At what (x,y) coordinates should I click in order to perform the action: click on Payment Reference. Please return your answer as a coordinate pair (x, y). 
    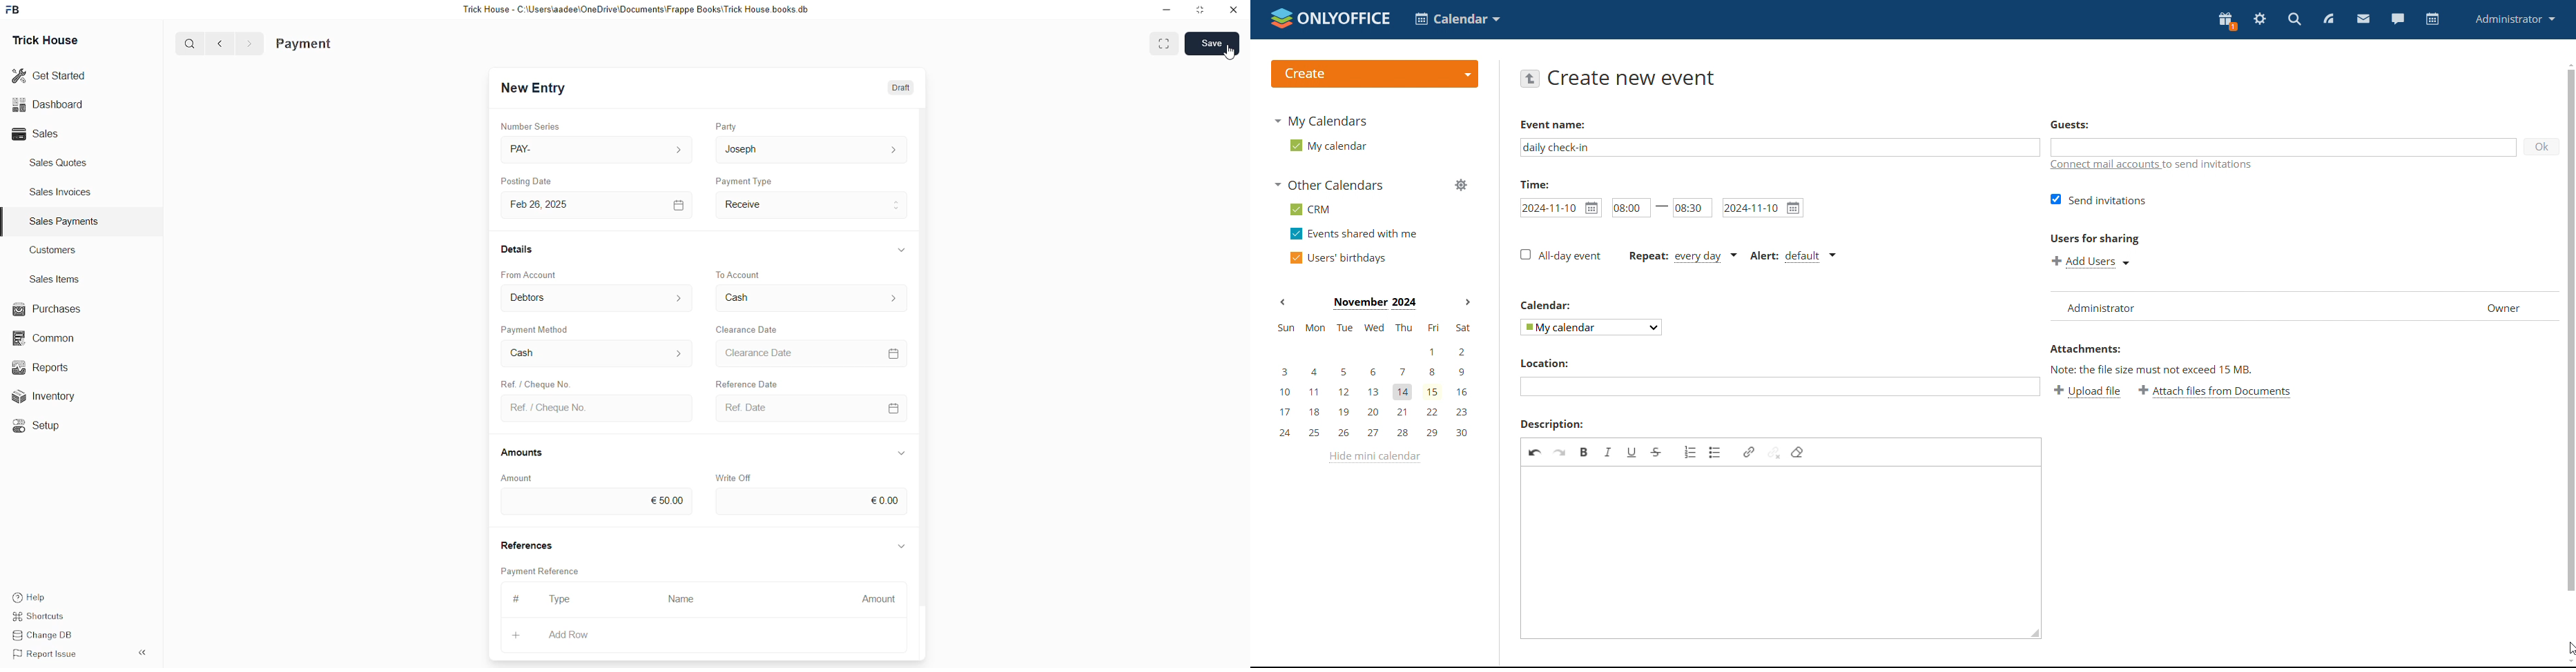
    Looking at the image, I should click on (543, 570).